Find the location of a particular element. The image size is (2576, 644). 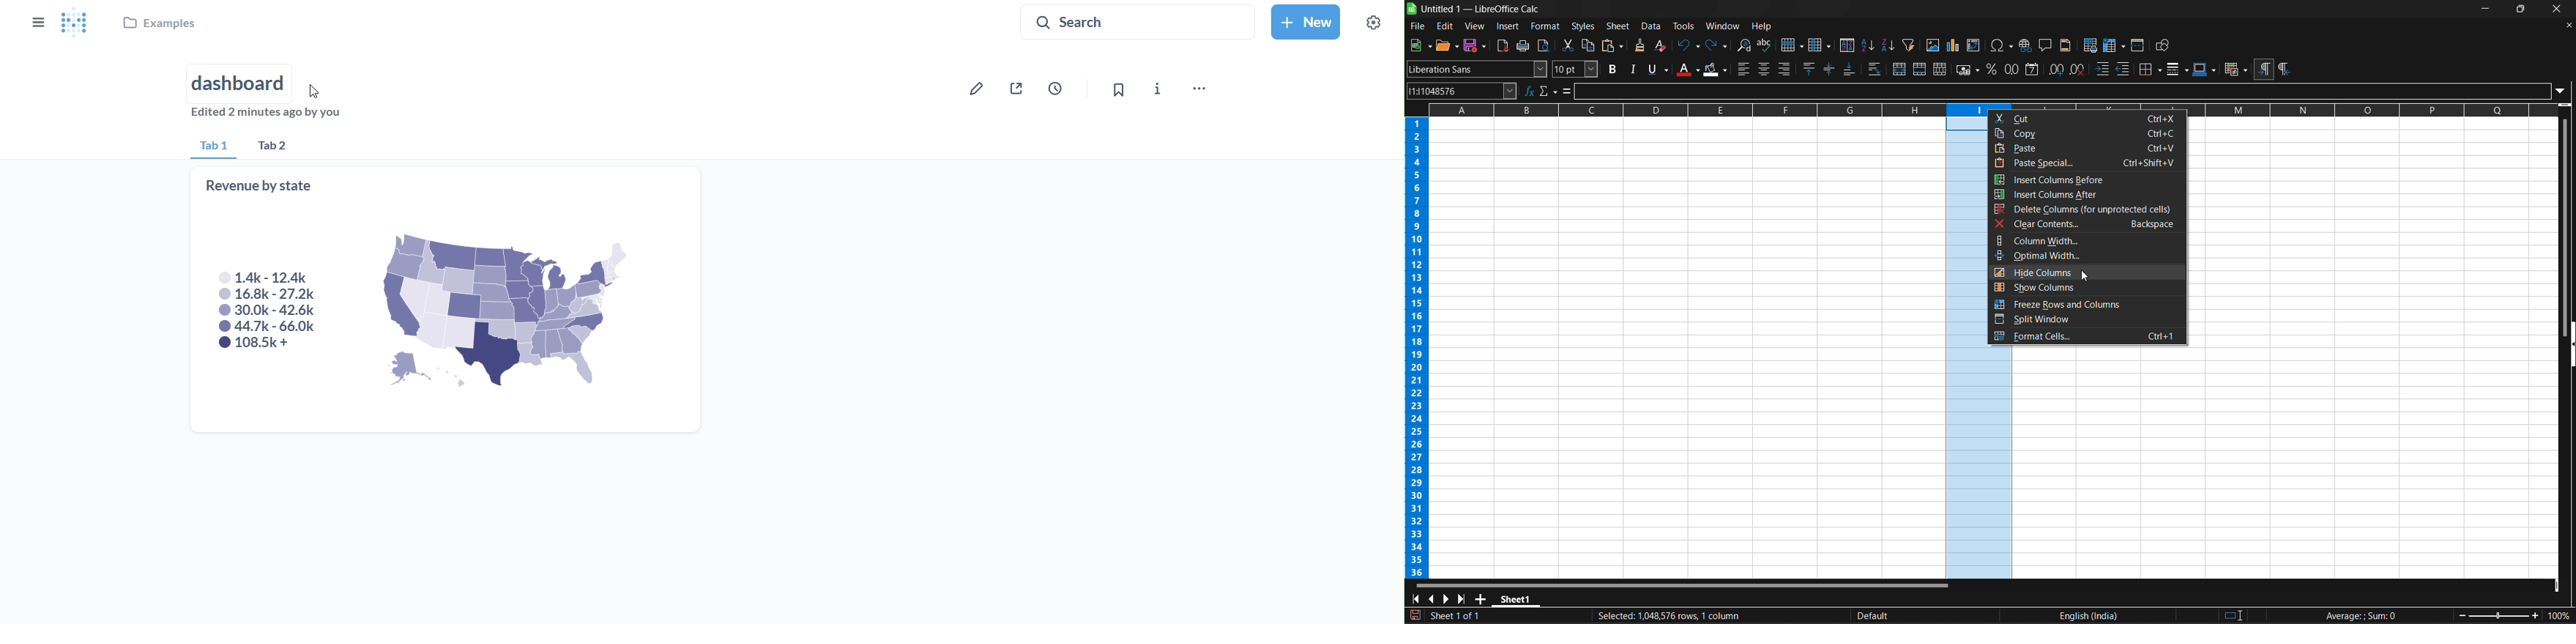

close is located at coordinates (2559, 9).